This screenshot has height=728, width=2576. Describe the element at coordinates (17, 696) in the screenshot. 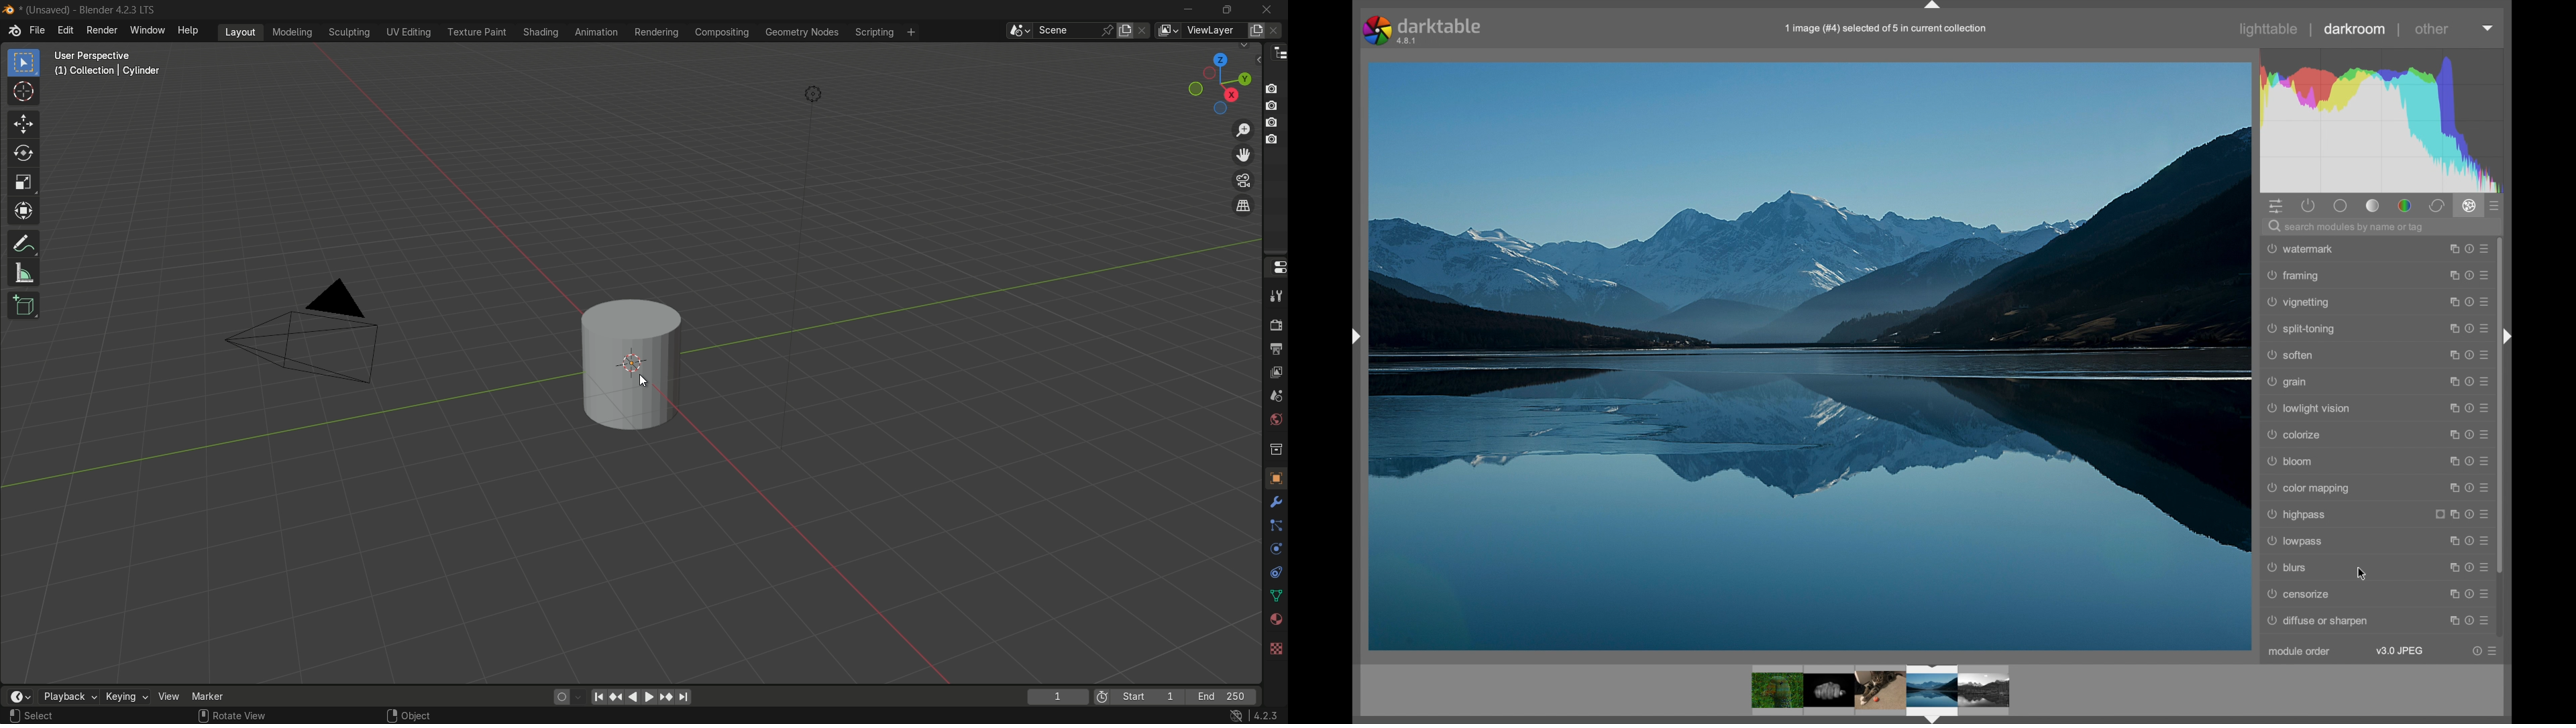

I see `timeline` at that location.